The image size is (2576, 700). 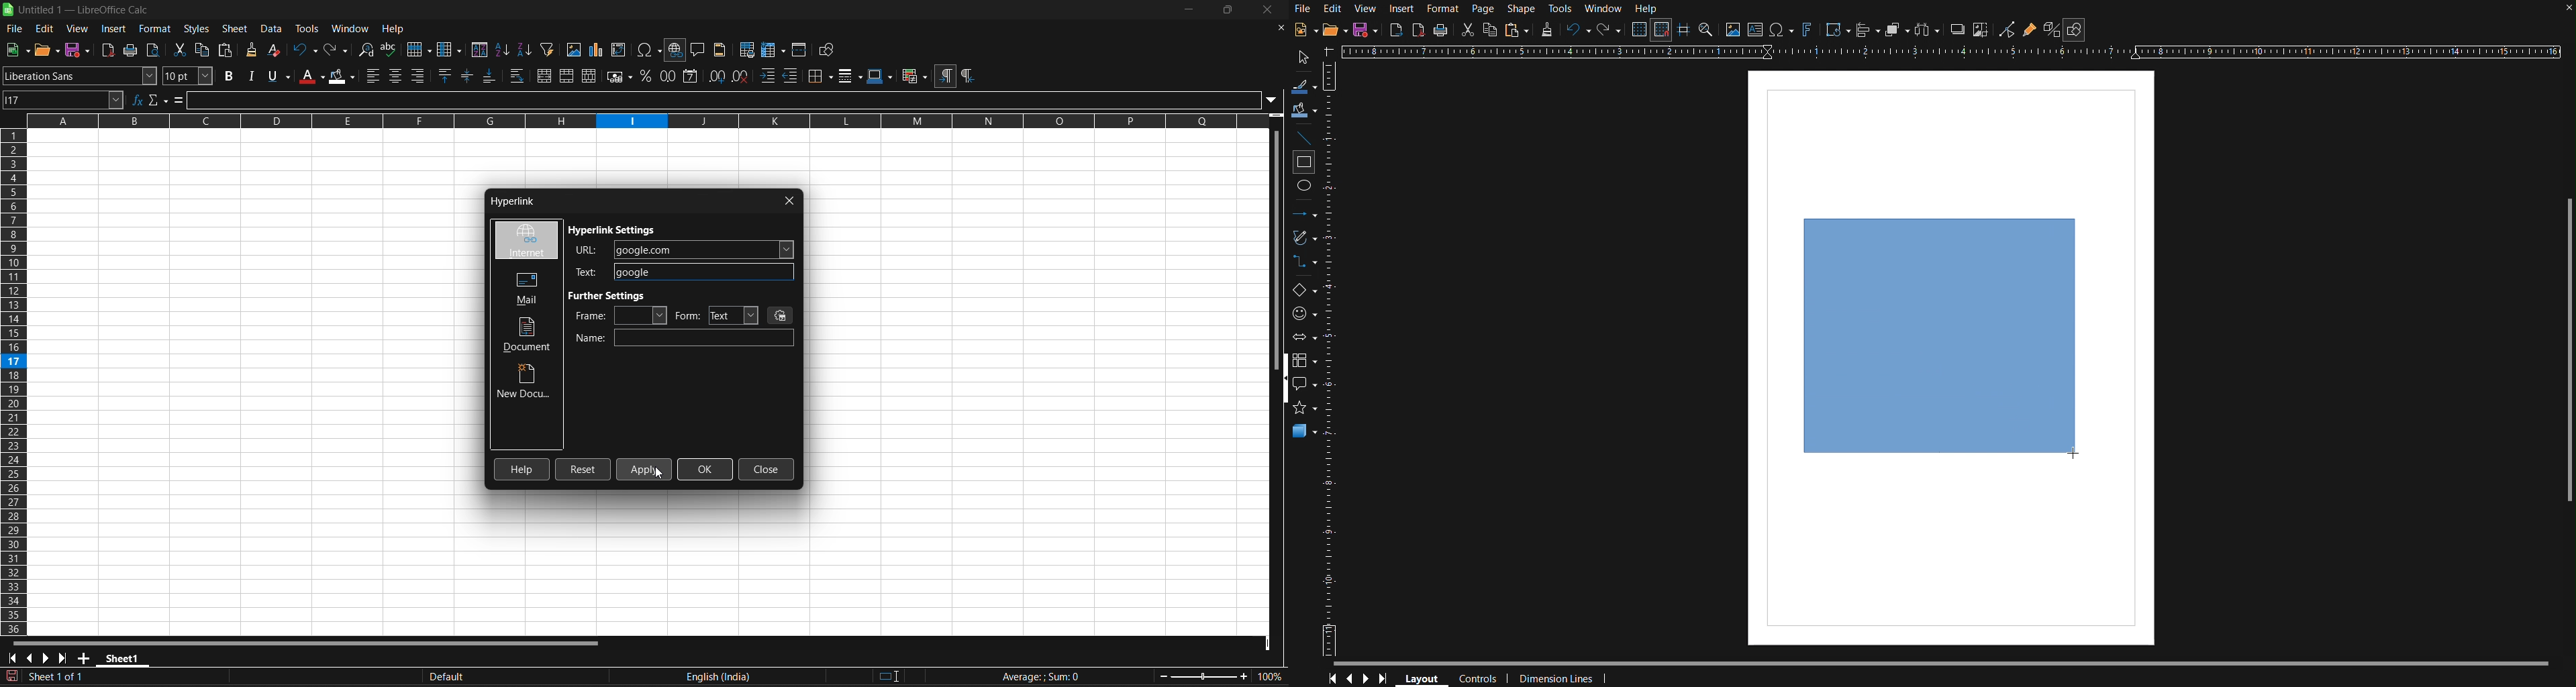 What do you see at coordinates (1387, 679) in the screenshot?
I see `Last` at bounding box center [1387, 679].